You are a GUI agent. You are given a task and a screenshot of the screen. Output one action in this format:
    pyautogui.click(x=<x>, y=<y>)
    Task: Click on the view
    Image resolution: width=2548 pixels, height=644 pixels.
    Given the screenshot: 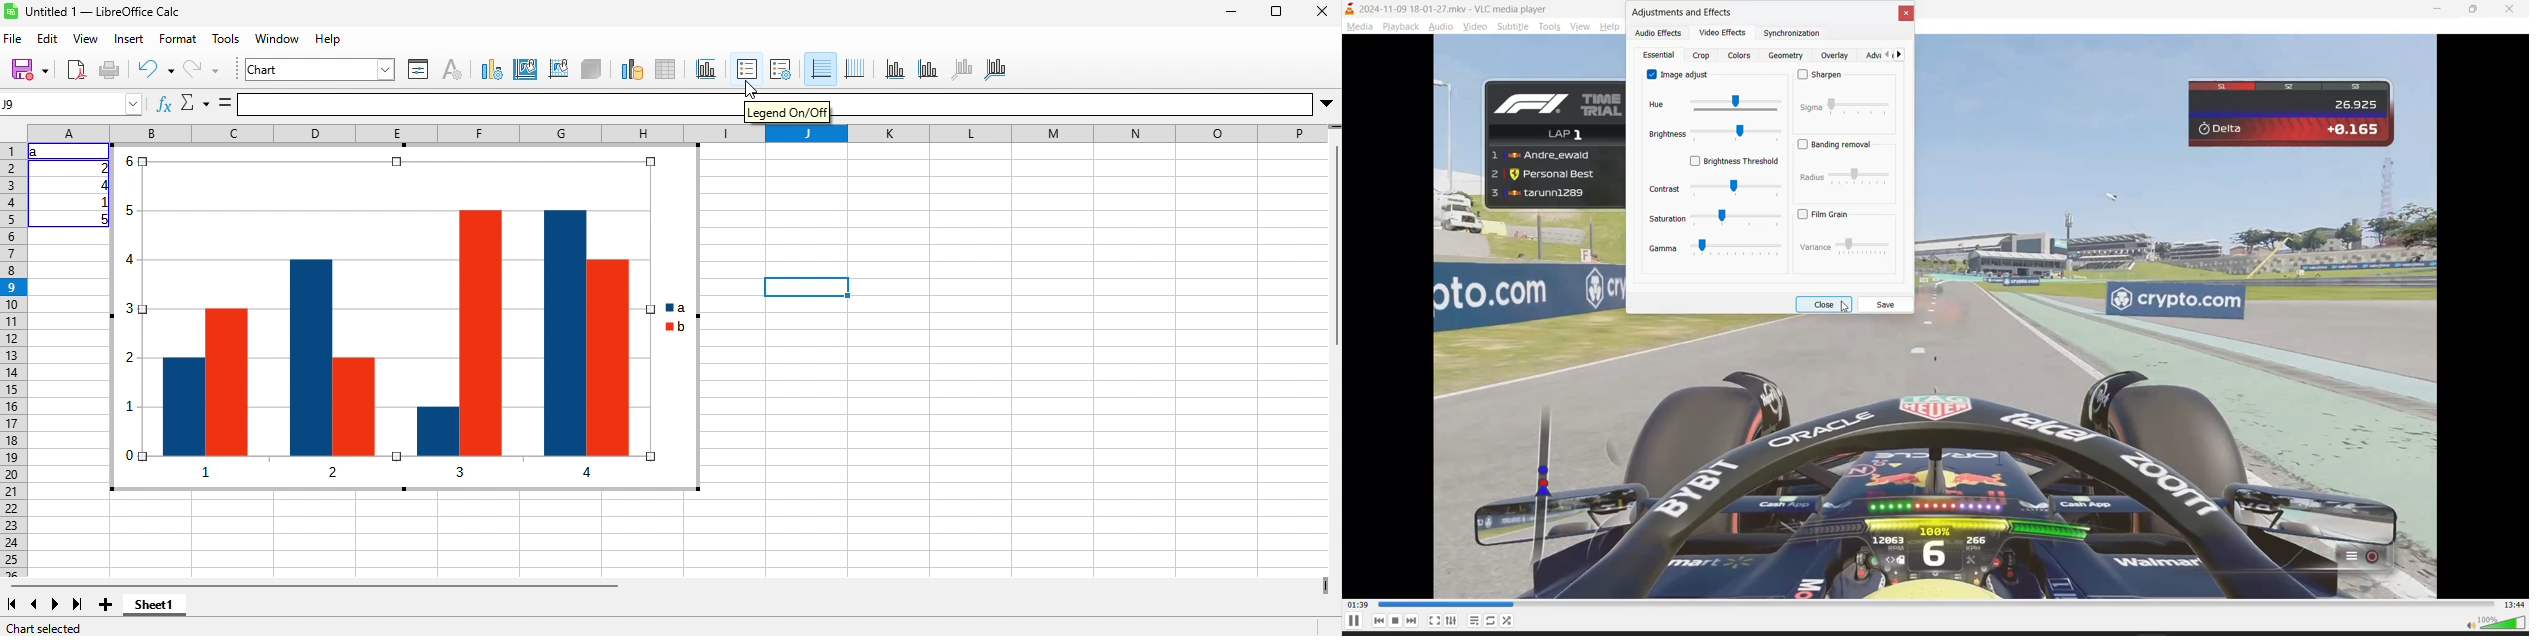 What is the action you would take?
    pyautogui.click(x=1580, y=28)
    